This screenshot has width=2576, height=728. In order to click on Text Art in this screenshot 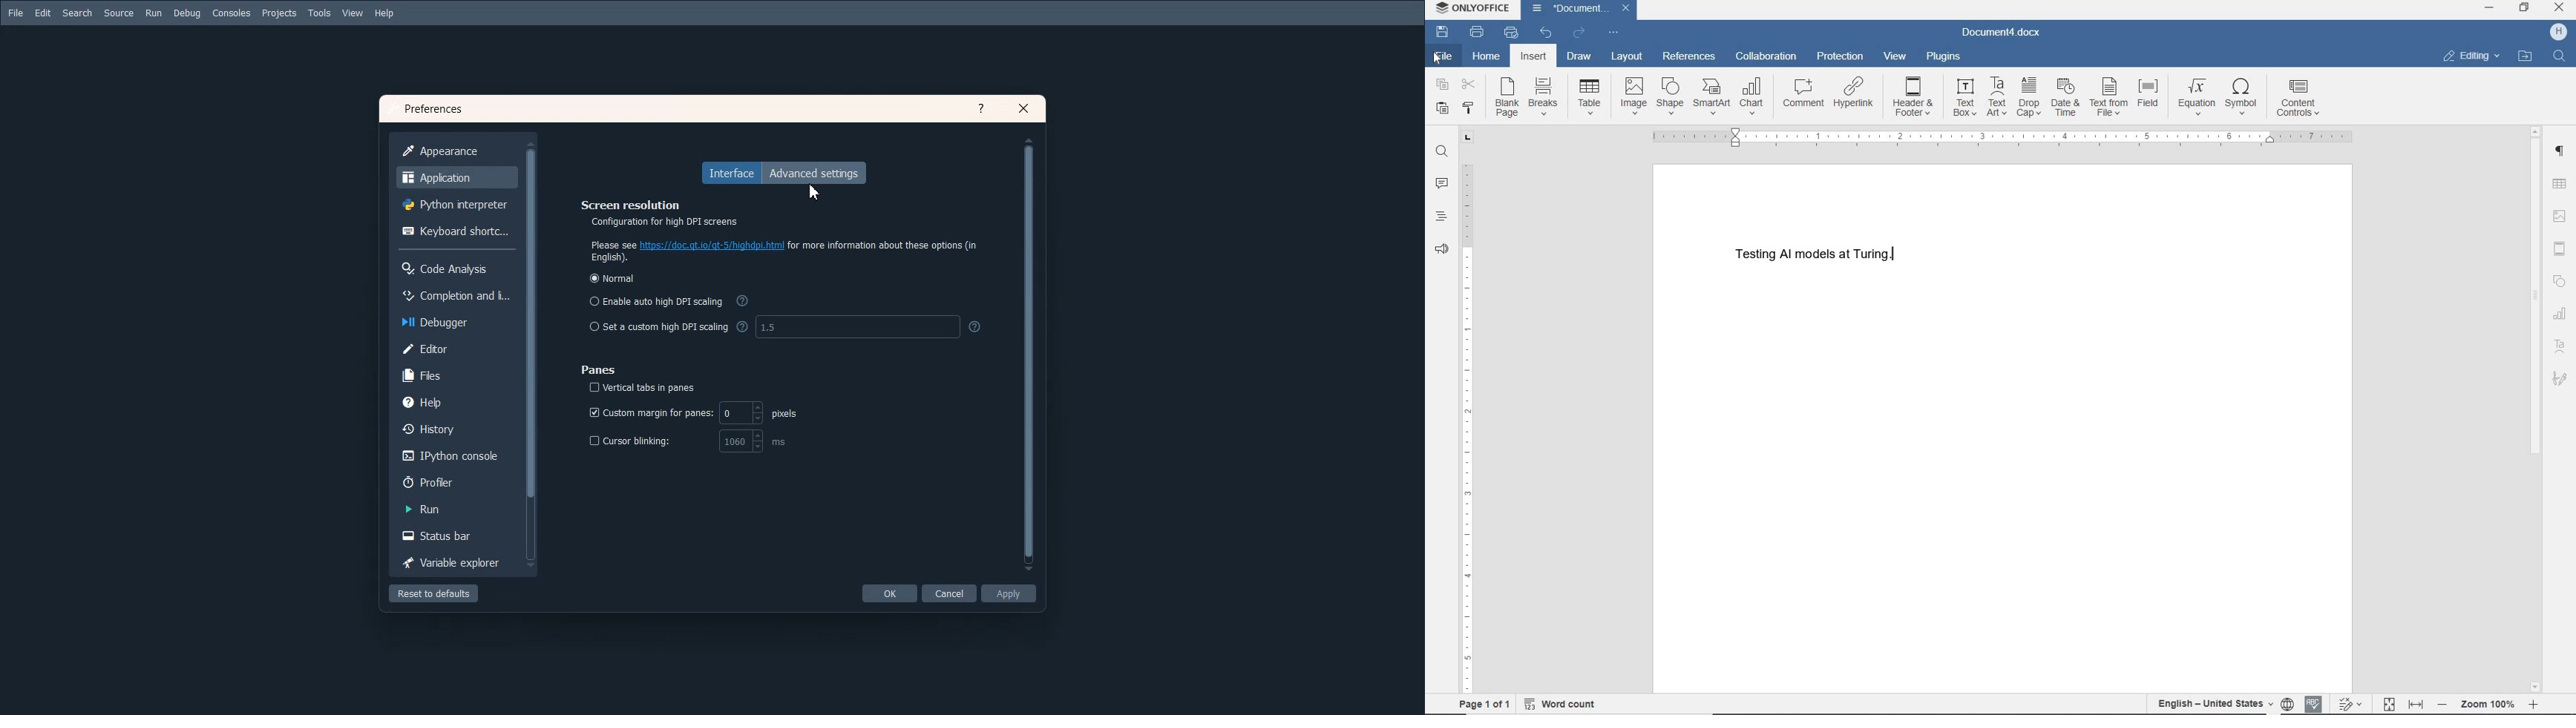, I will do `click(1995, 95)`.